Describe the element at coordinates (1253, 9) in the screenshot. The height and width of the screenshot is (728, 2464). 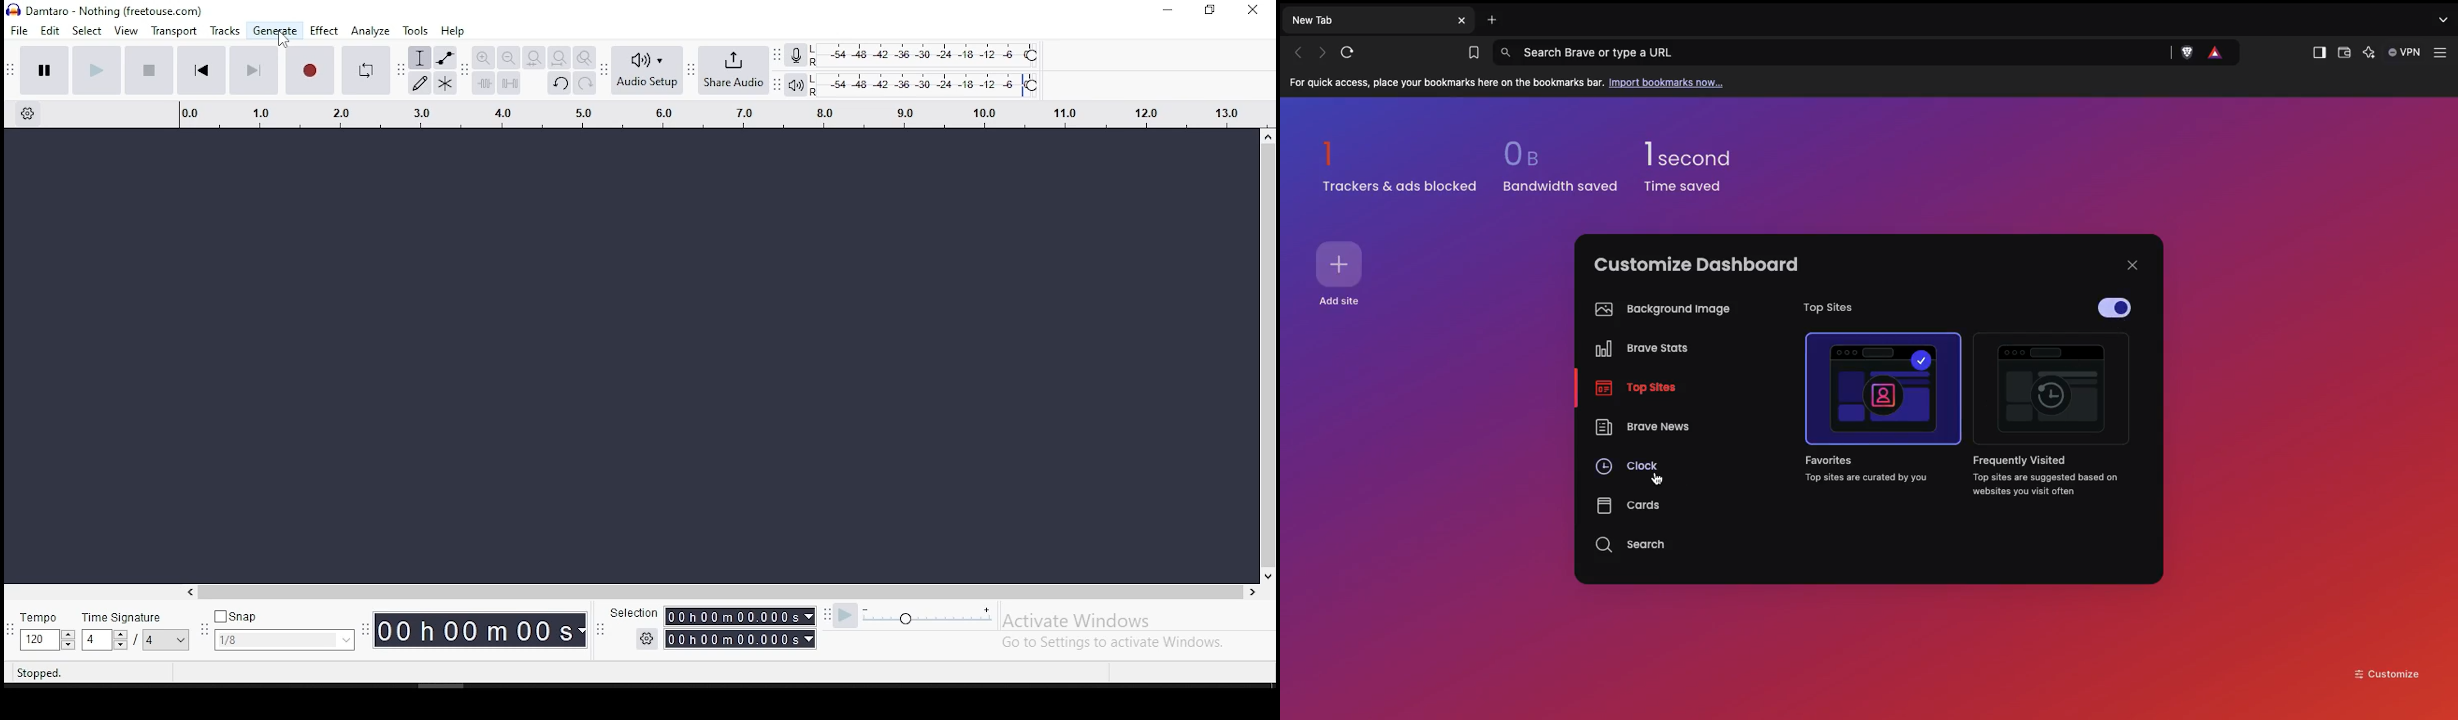
I see `close window` at that location.